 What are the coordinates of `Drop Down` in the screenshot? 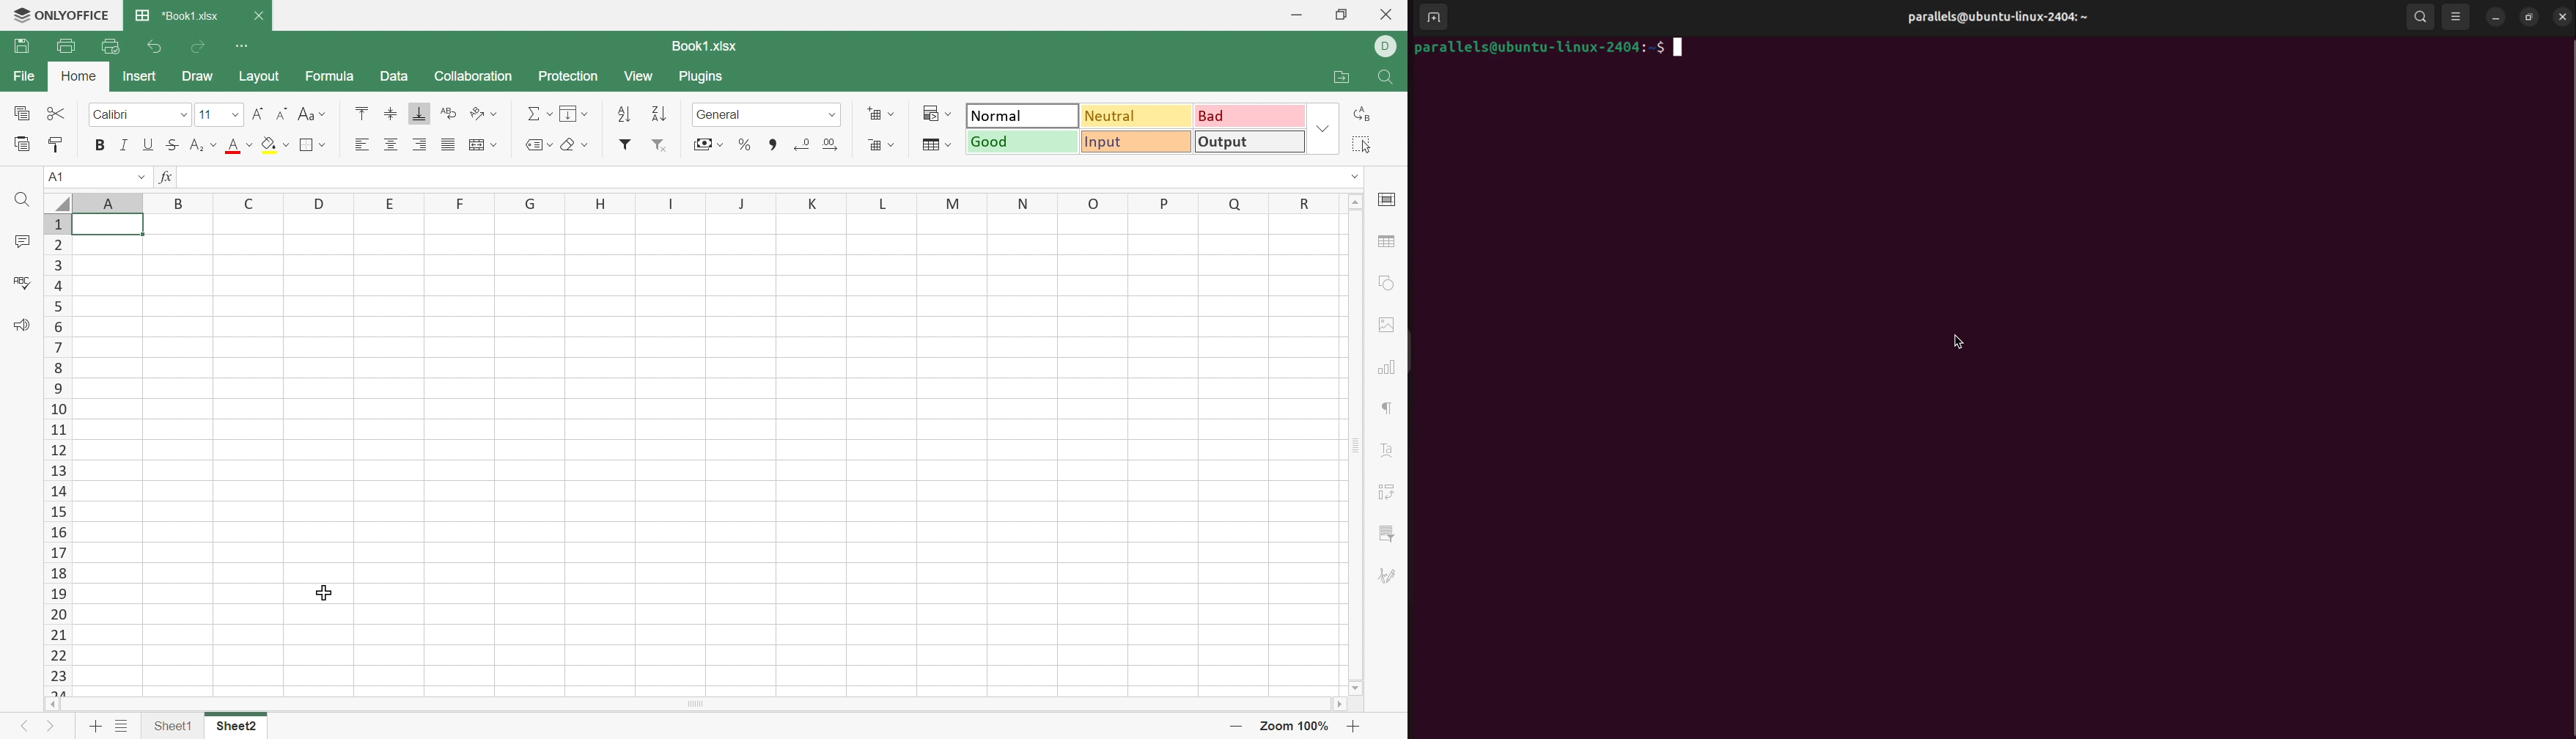 It's located at (235, 114).